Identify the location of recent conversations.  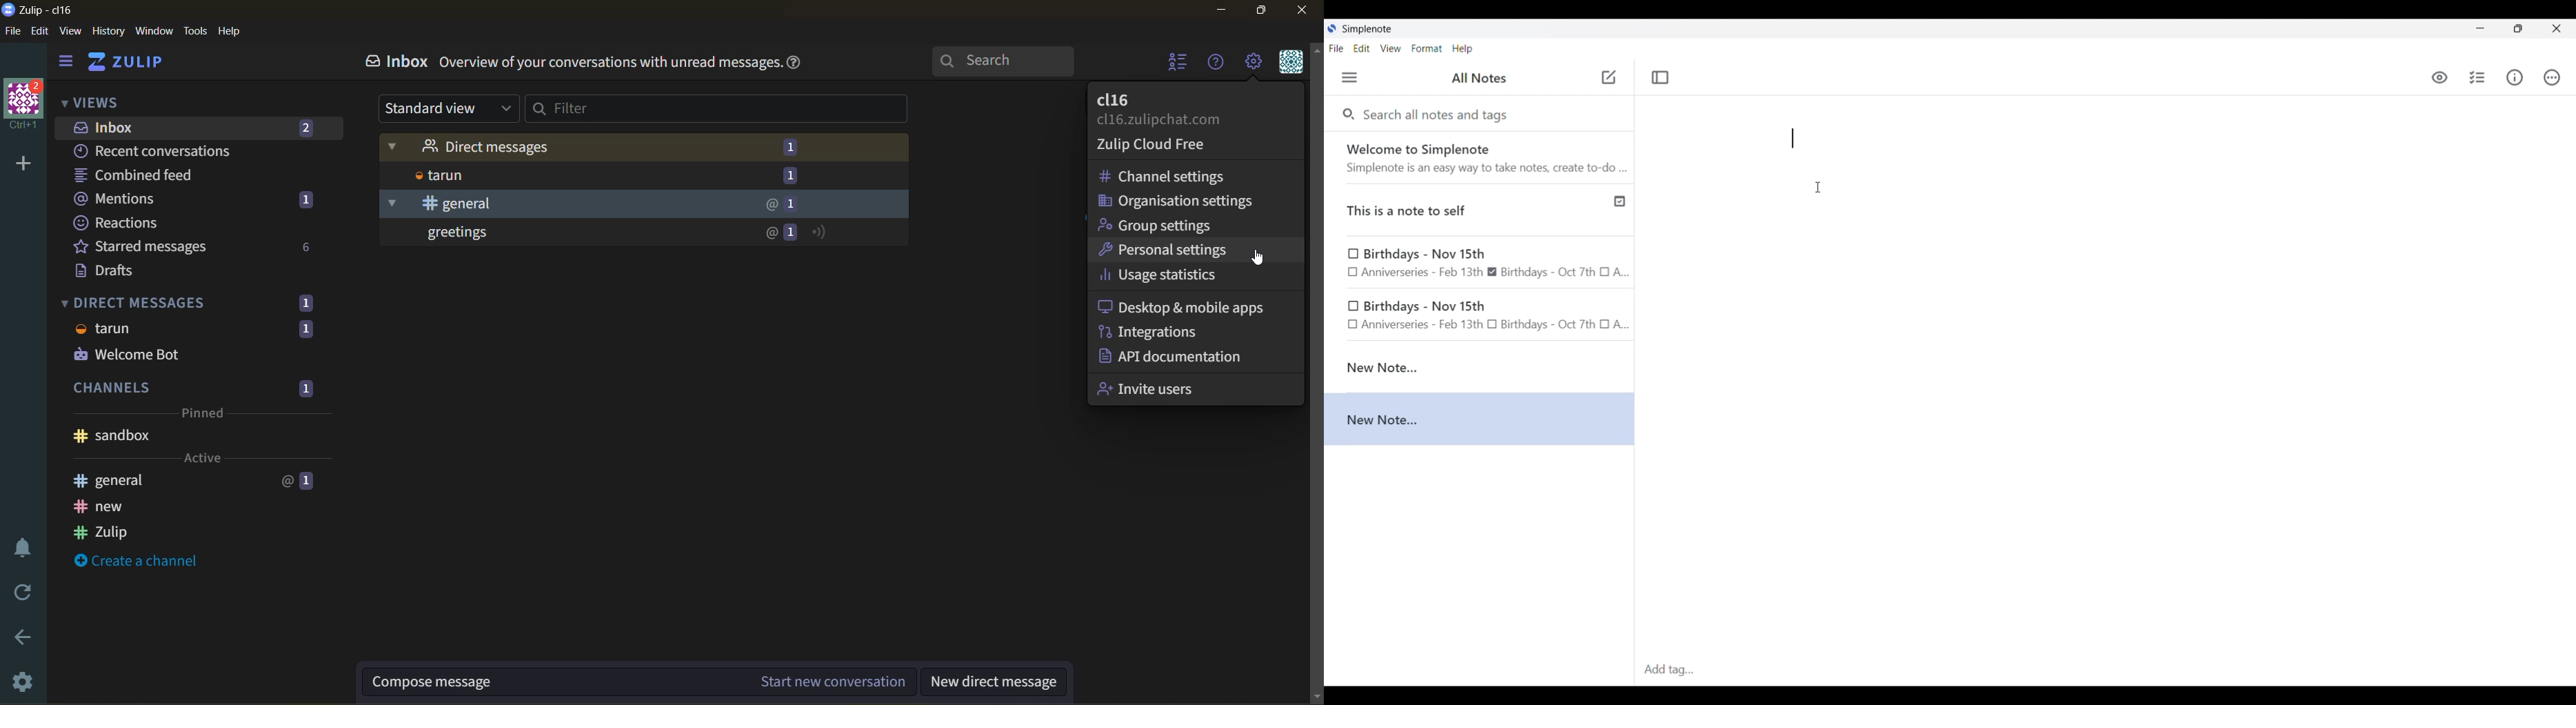
(192, 152).